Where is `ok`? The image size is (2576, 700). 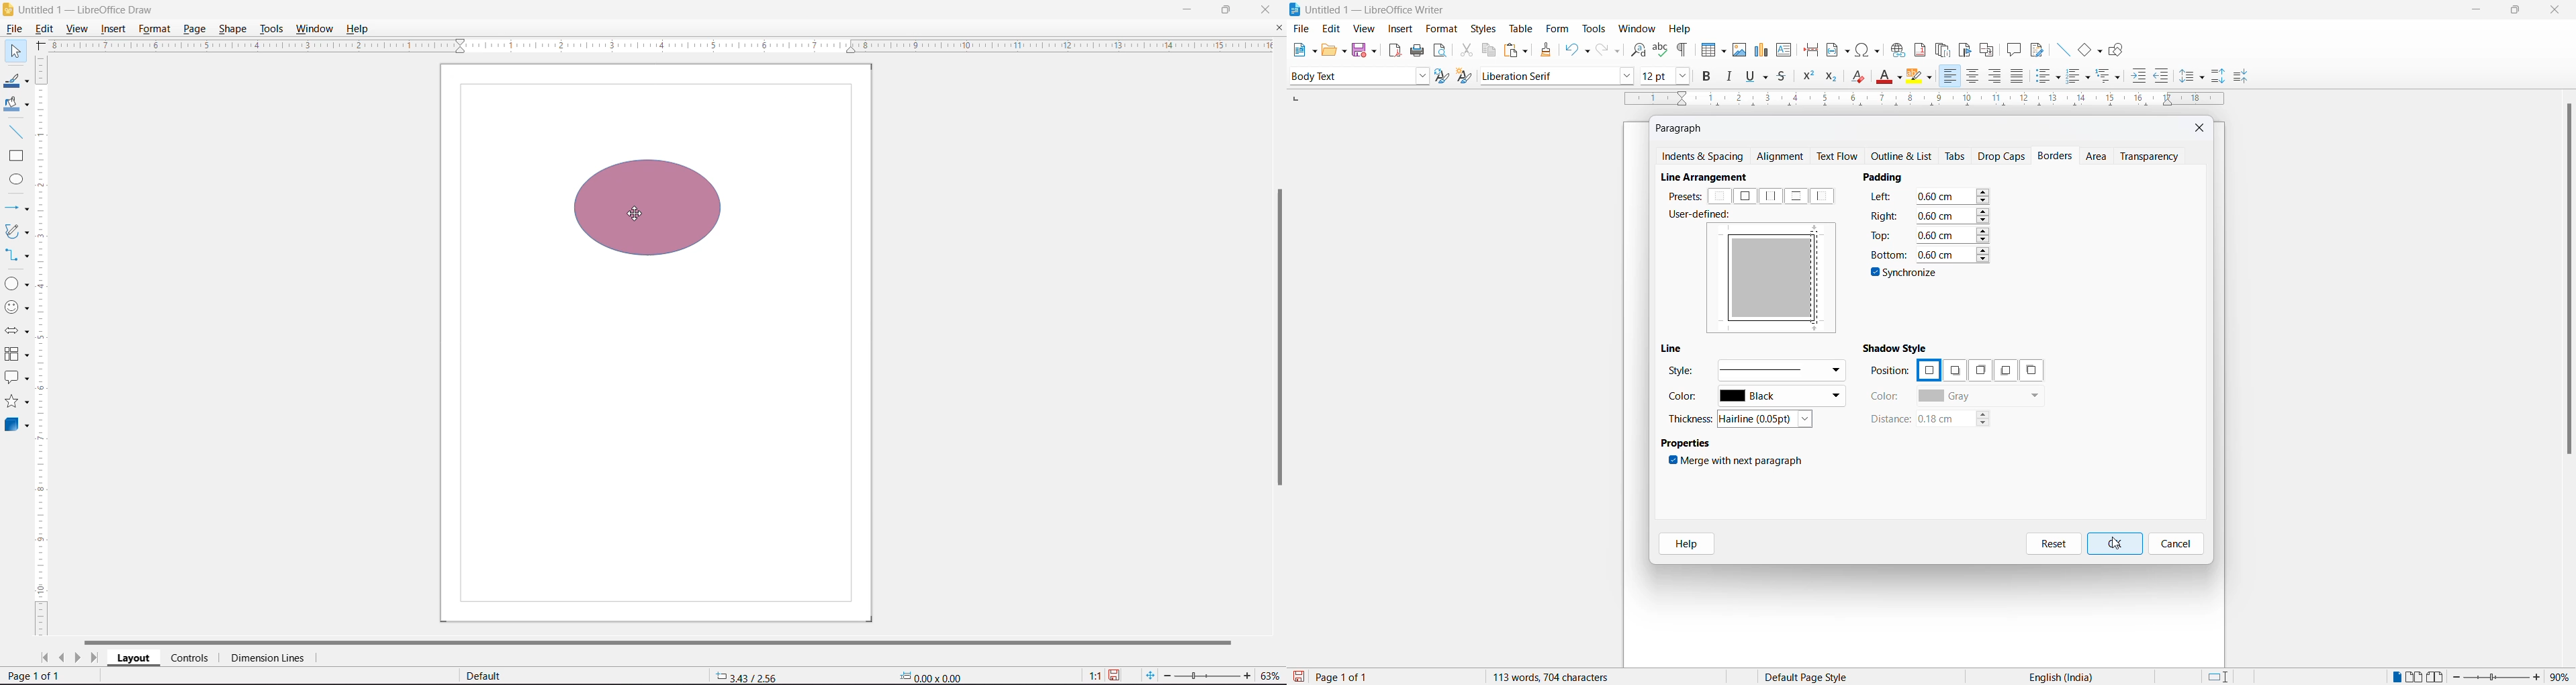 ok is located at coordinates (2114, 544).